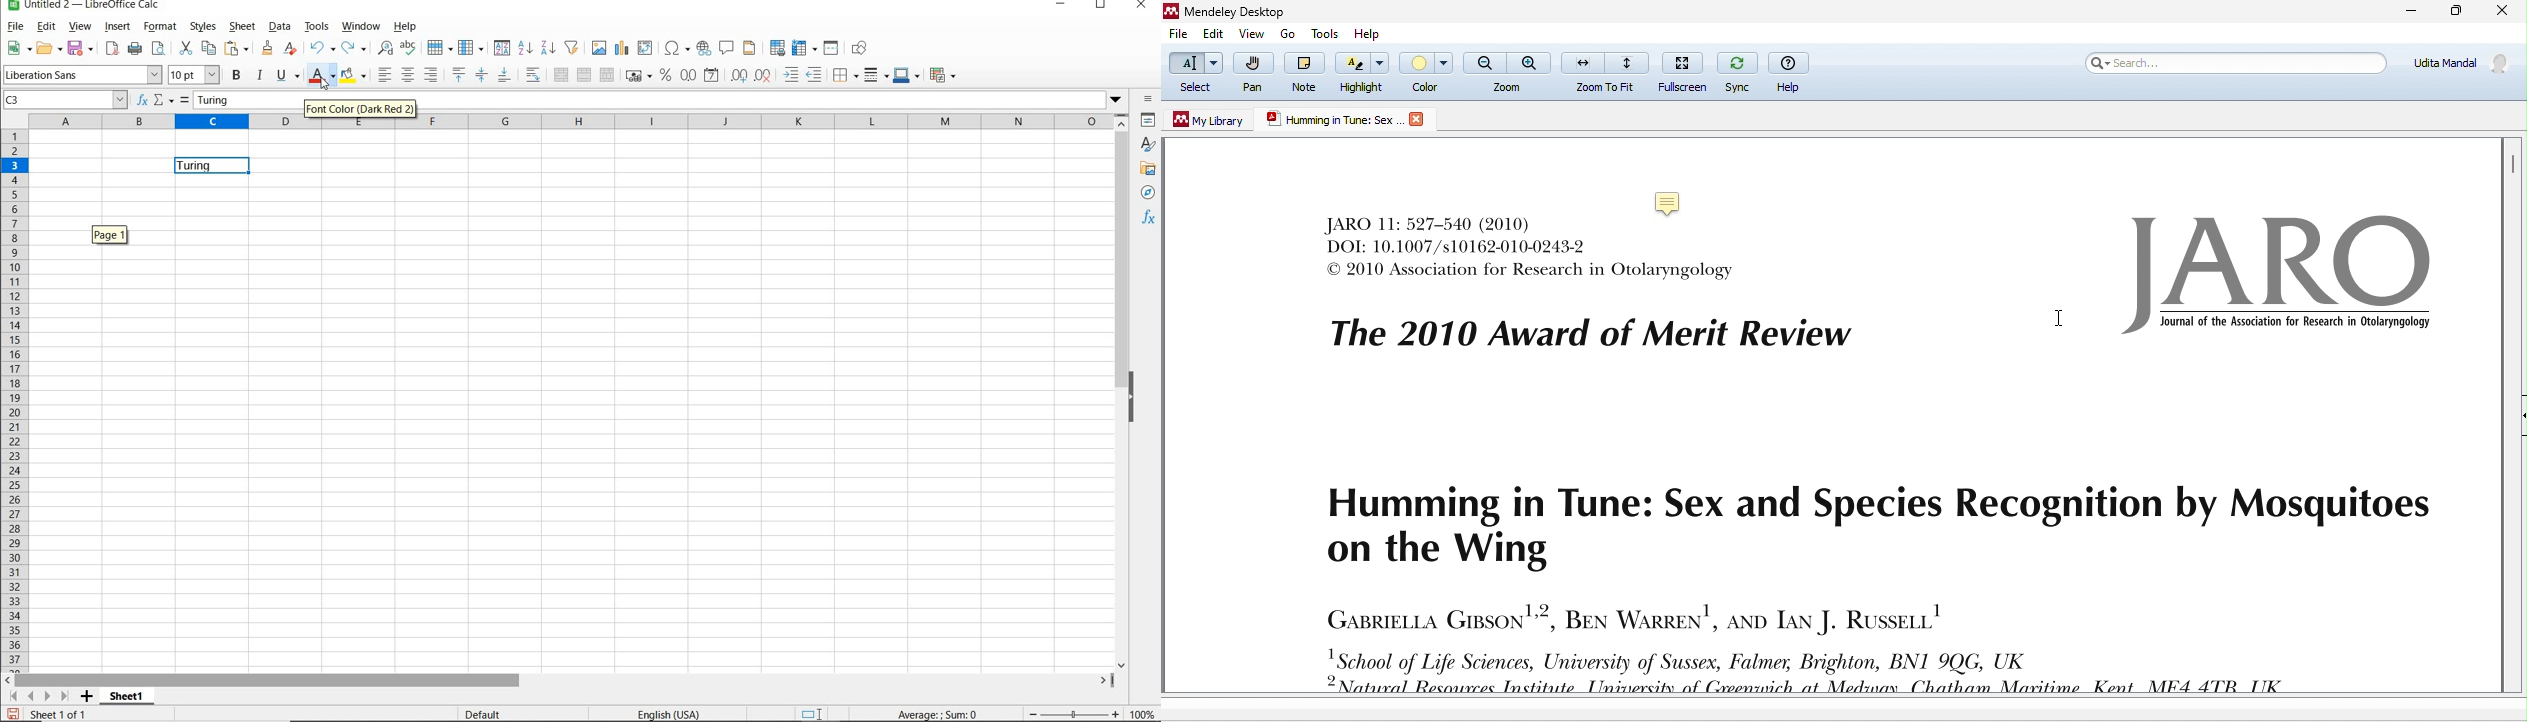 The width and height of the screenshot is (2548, 728). What do you see at coordinates (833, 48) in the screenshot?
I see `SPLIT WINDOW` at bounding box center [833, 48].